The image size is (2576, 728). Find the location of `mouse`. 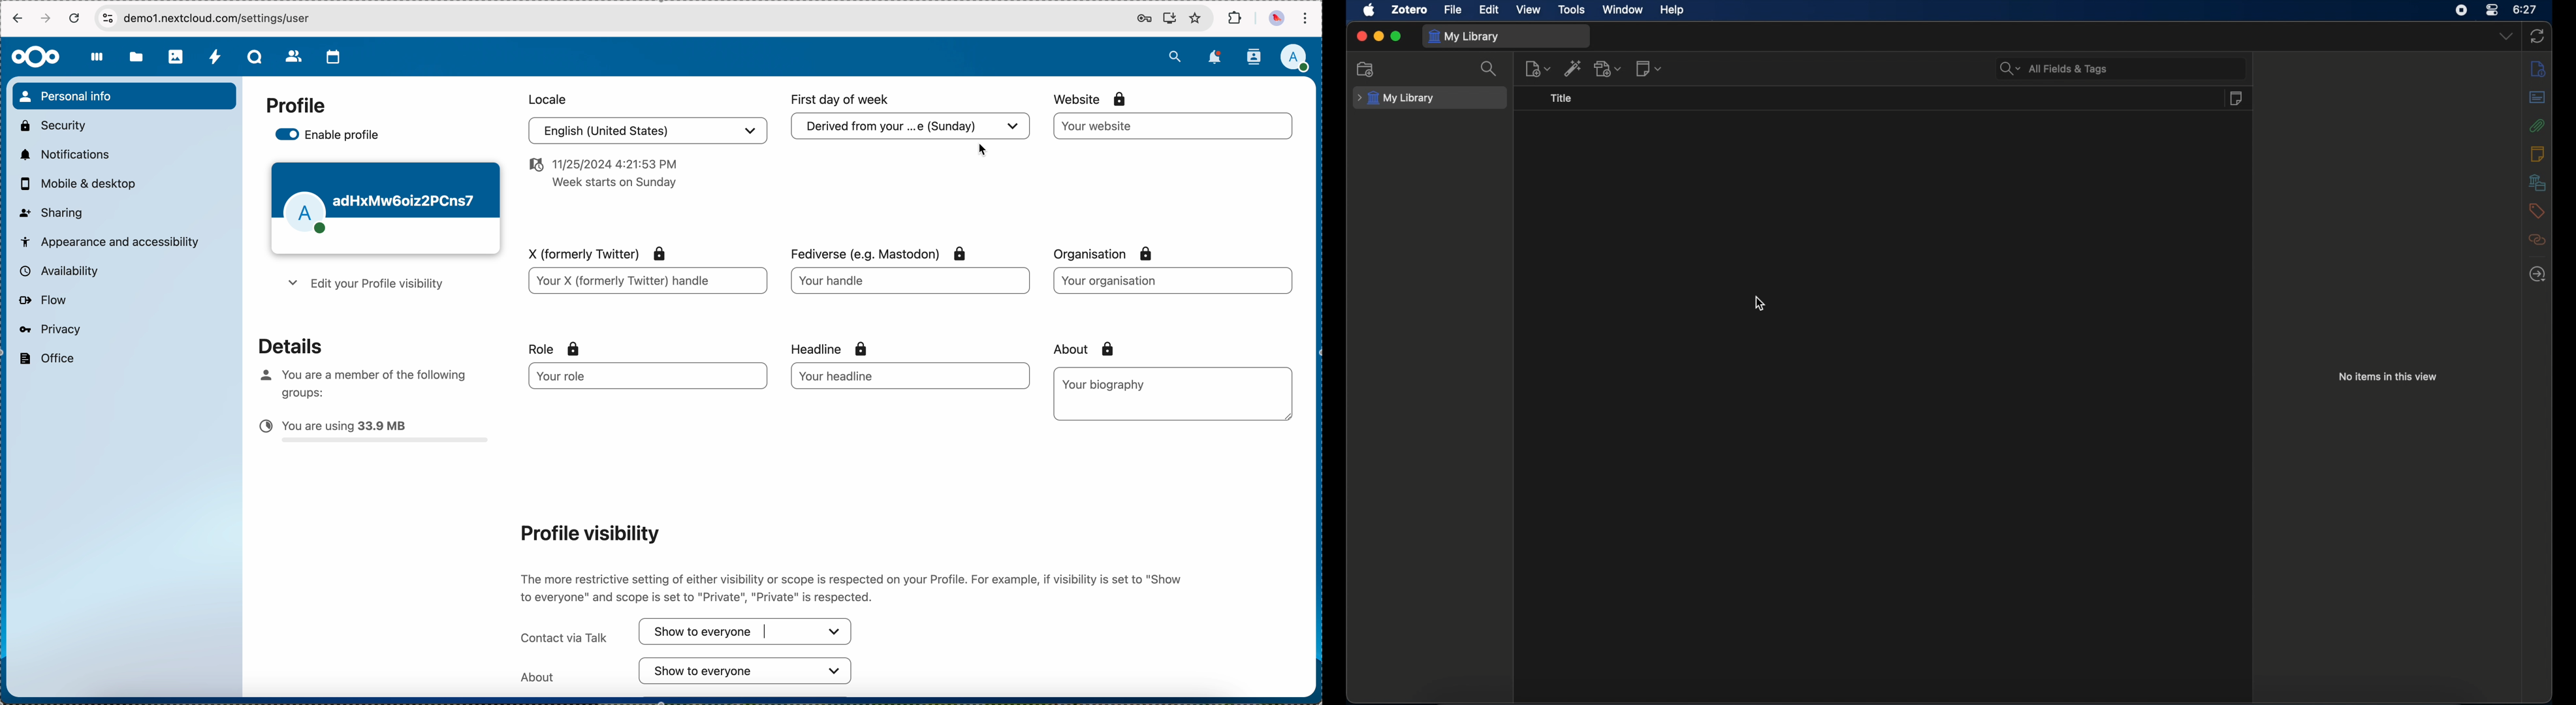

mouse is located at coordinates (983, 150).